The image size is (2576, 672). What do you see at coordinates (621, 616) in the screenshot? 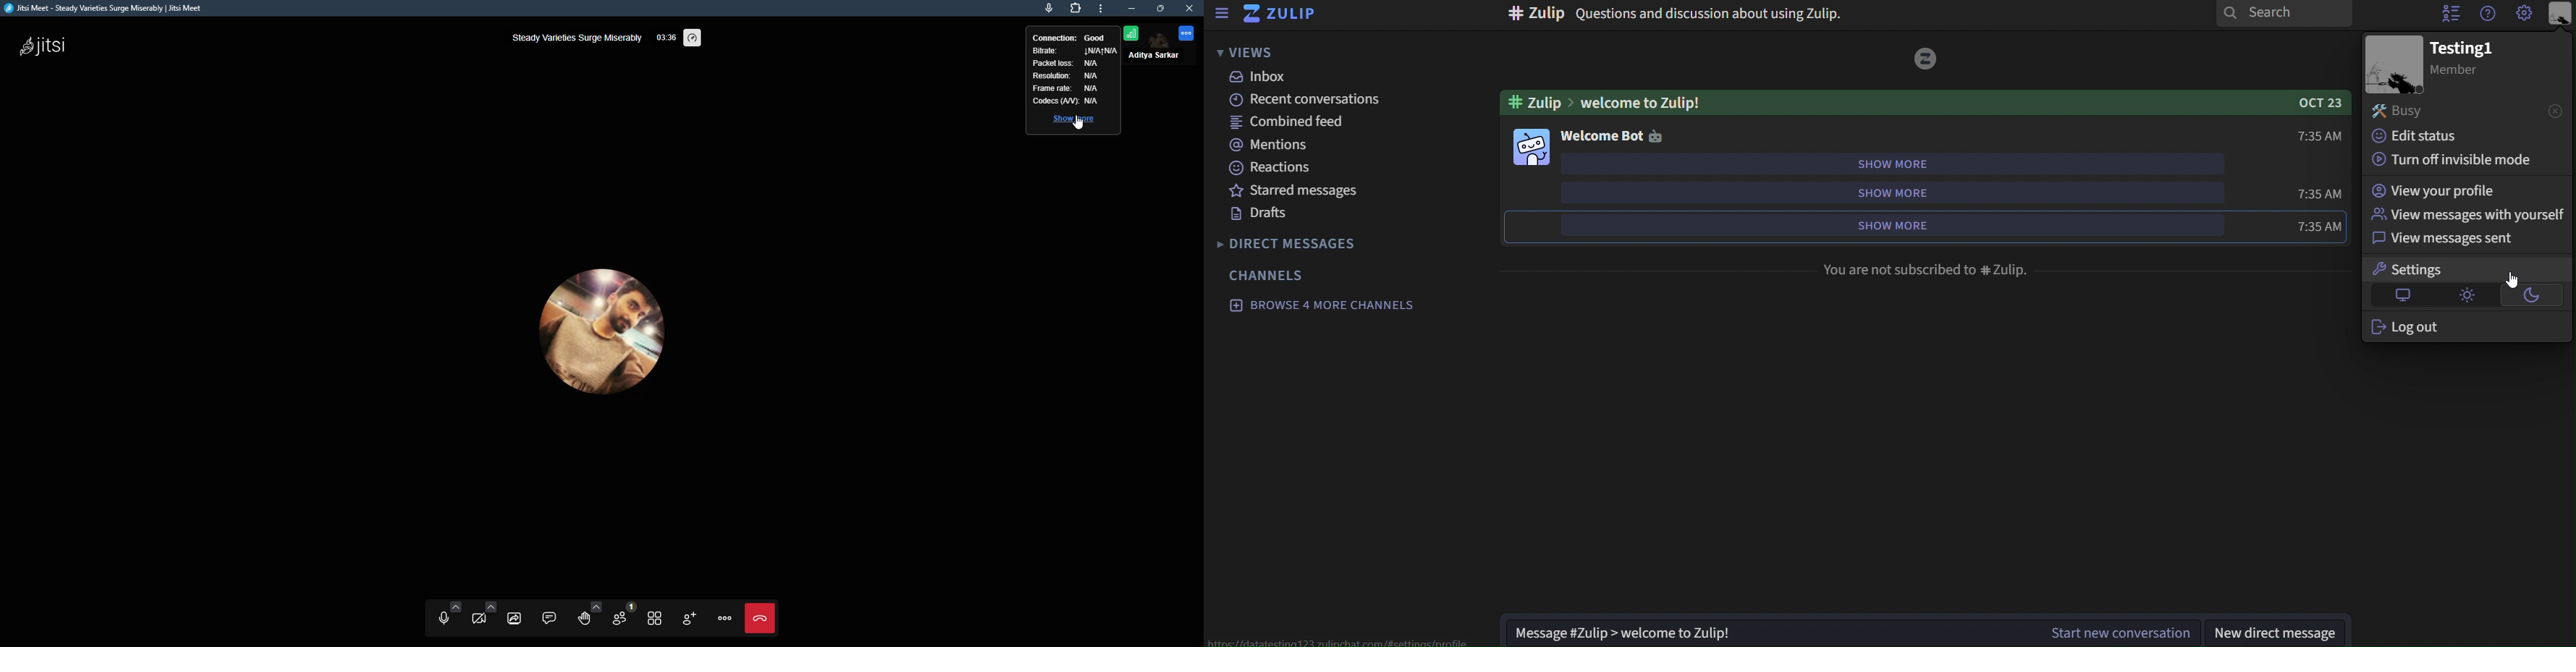
I see `participants` at bounding box center [621, 616].